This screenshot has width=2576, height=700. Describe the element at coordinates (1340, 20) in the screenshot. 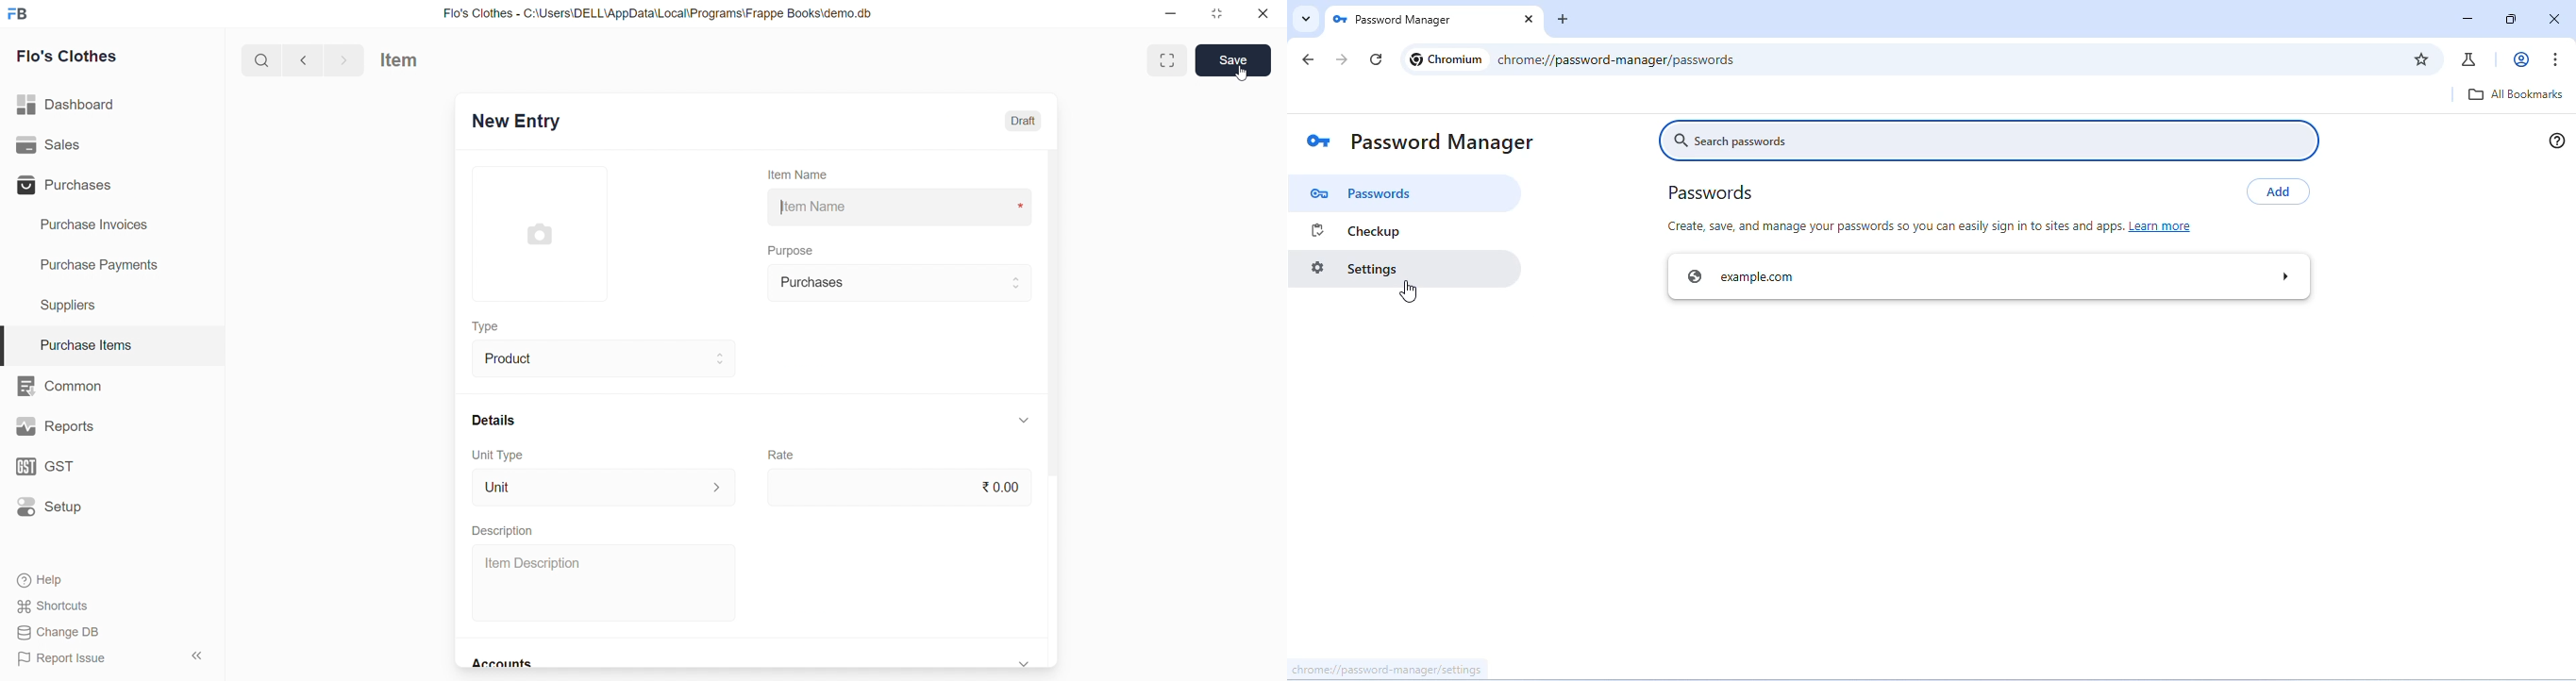

I see `logo` at that location.